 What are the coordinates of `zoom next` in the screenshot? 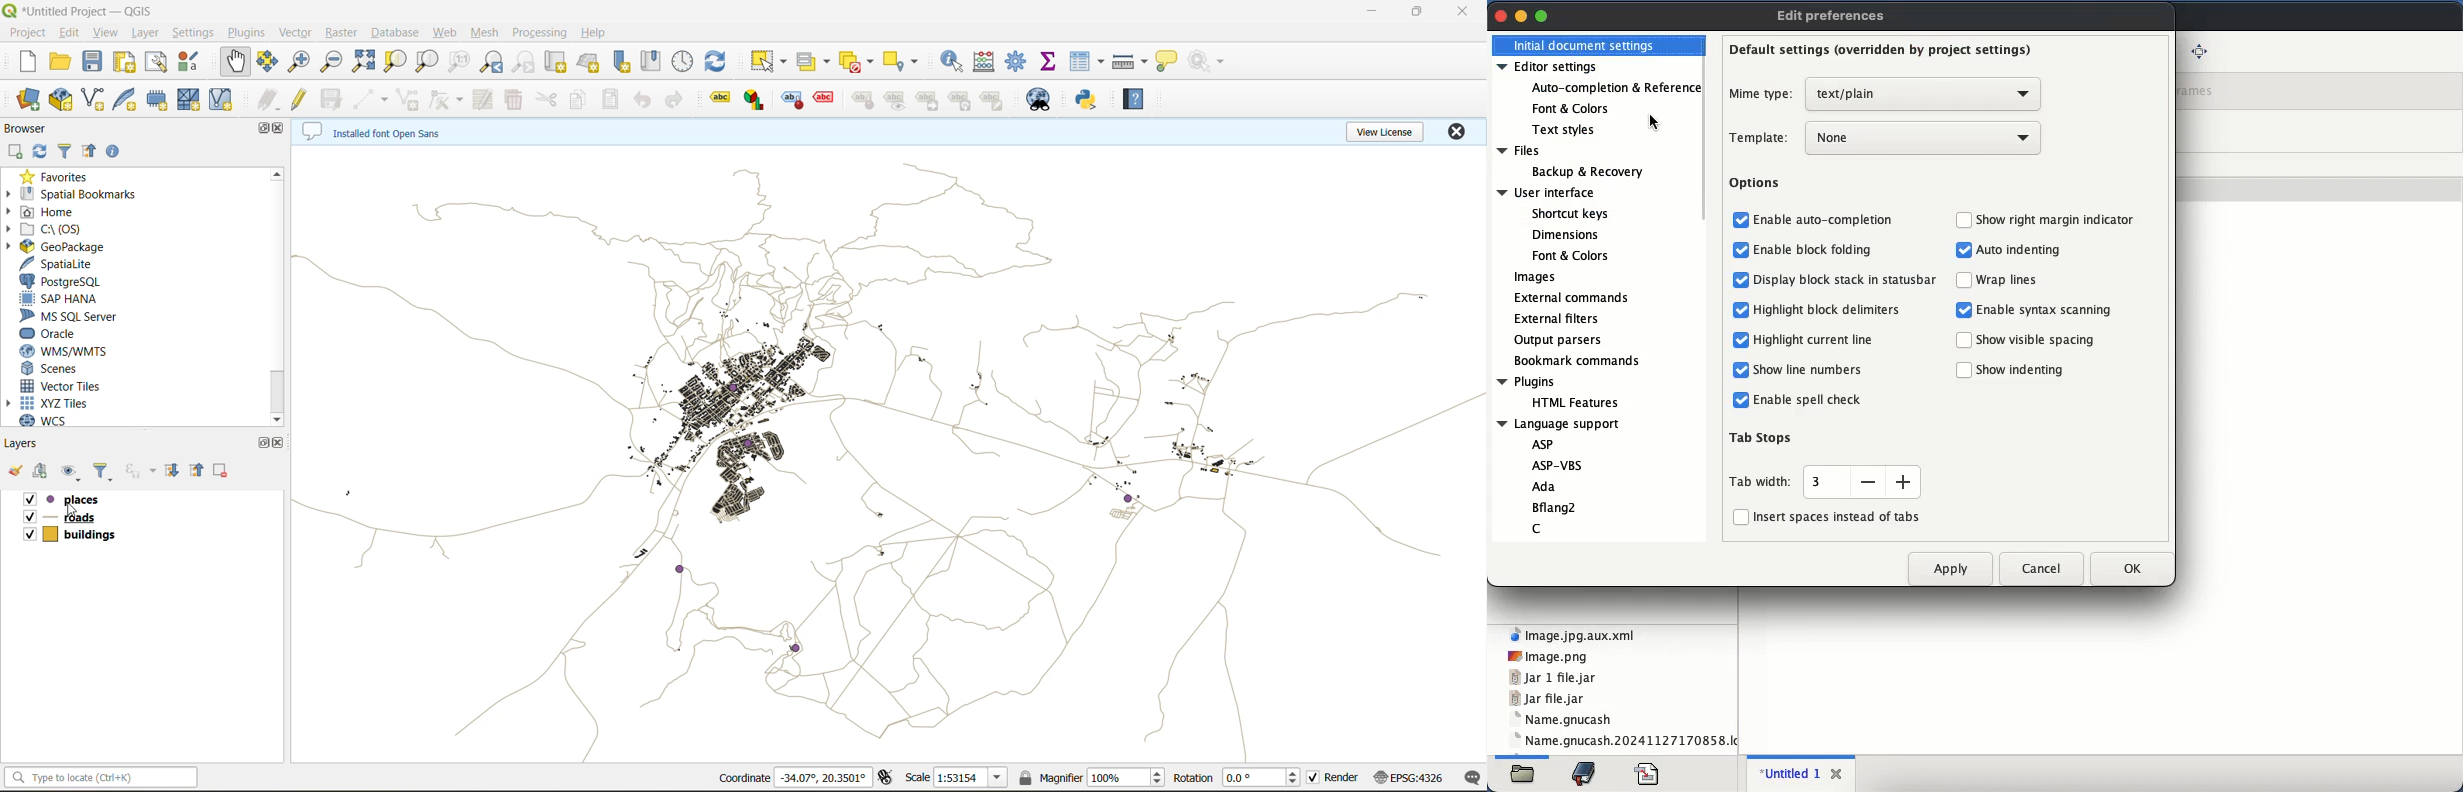 It's located at (525, 63).